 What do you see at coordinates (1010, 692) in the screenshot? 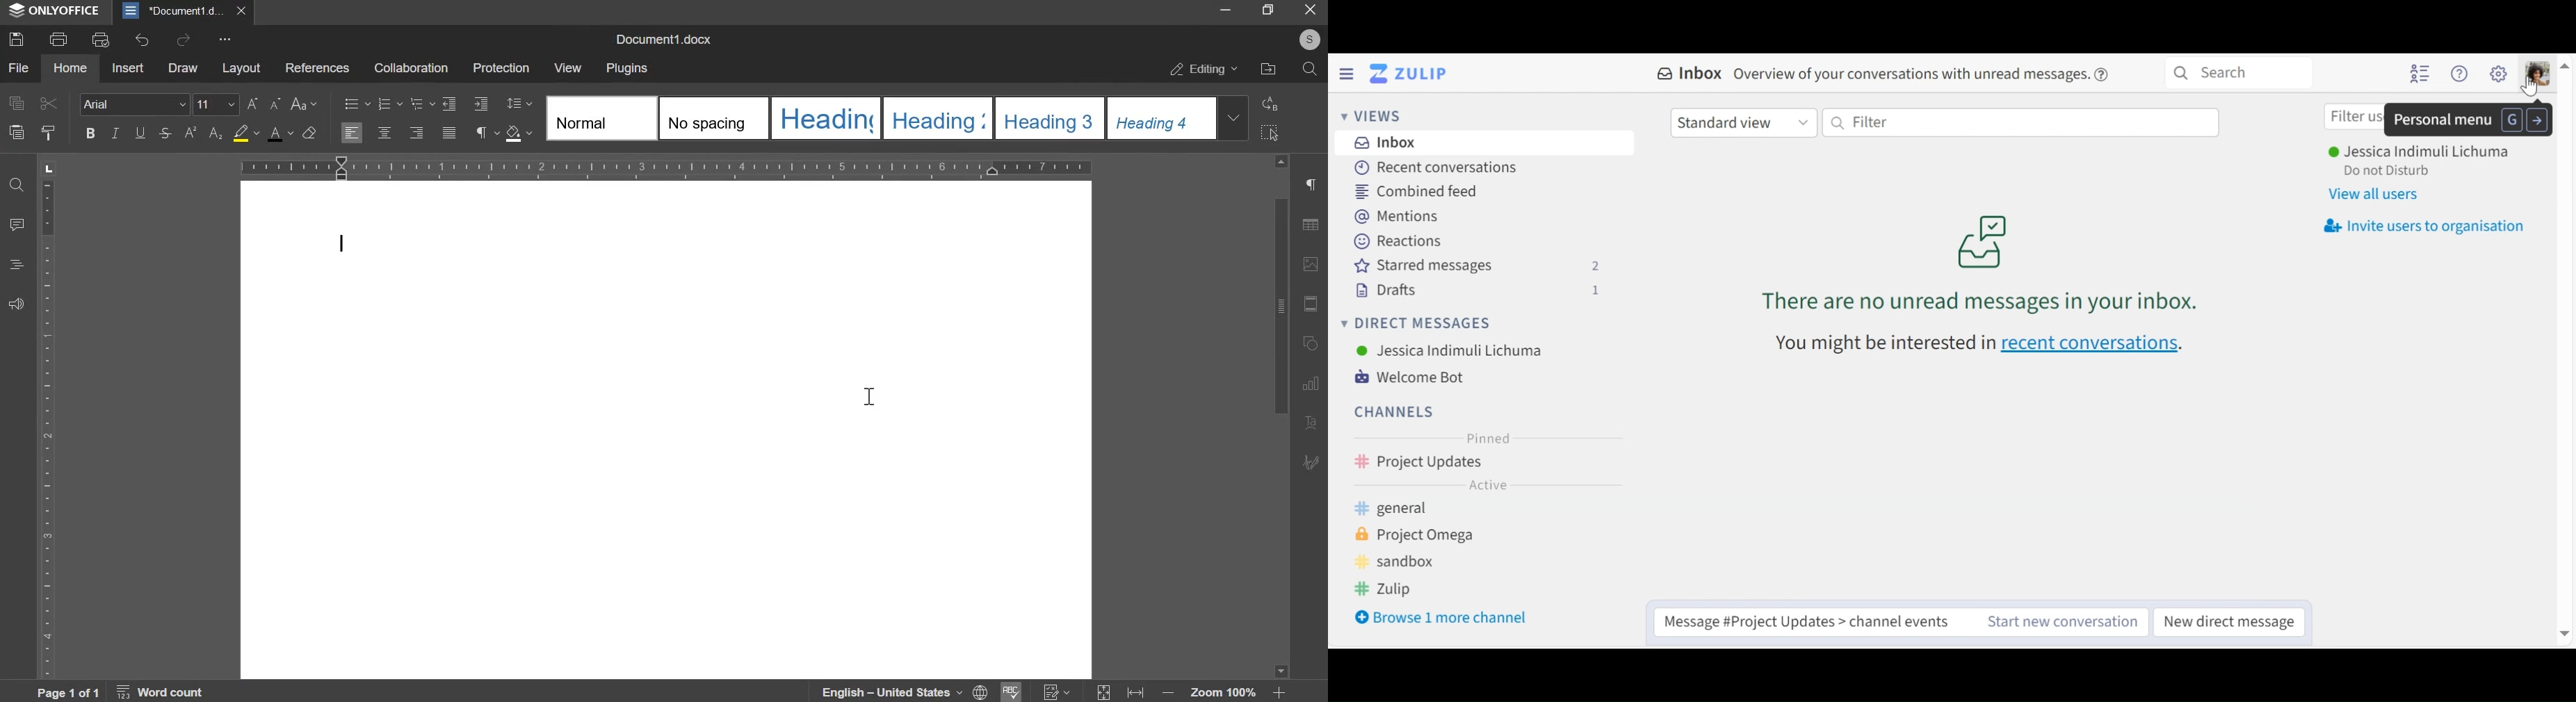
I see `Spelling checker` at bounding box center [1010, 692].